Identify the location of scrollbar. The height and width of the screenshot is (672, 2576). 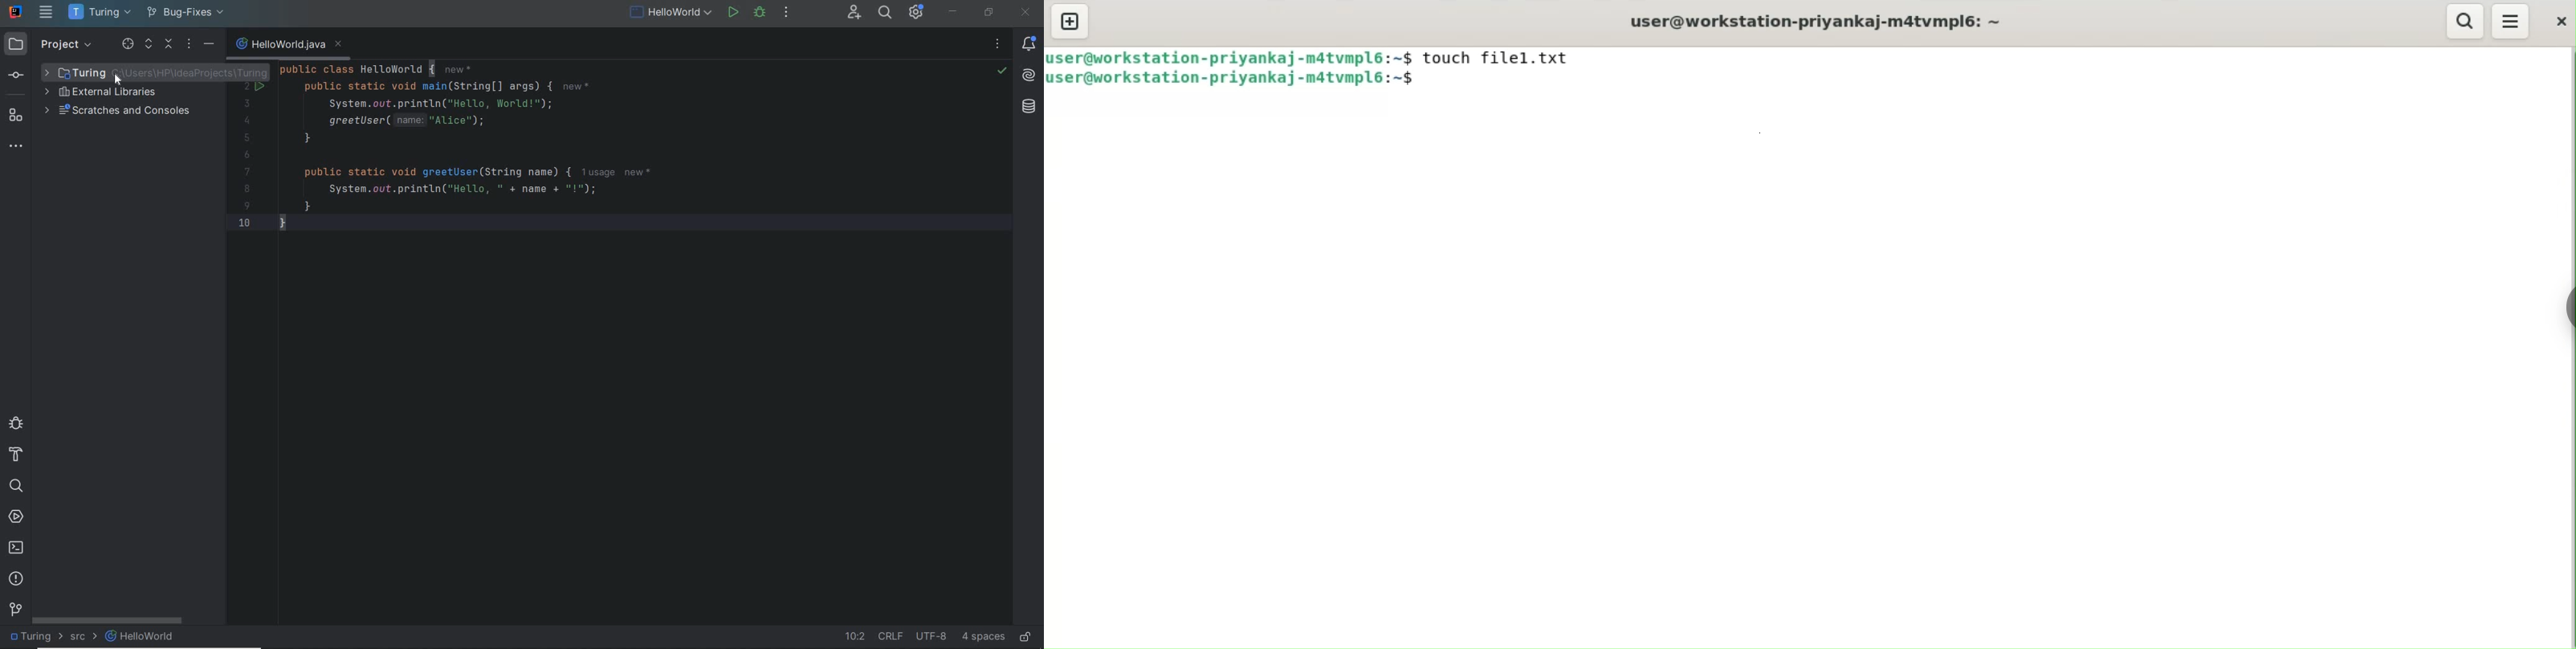
(109, 621).